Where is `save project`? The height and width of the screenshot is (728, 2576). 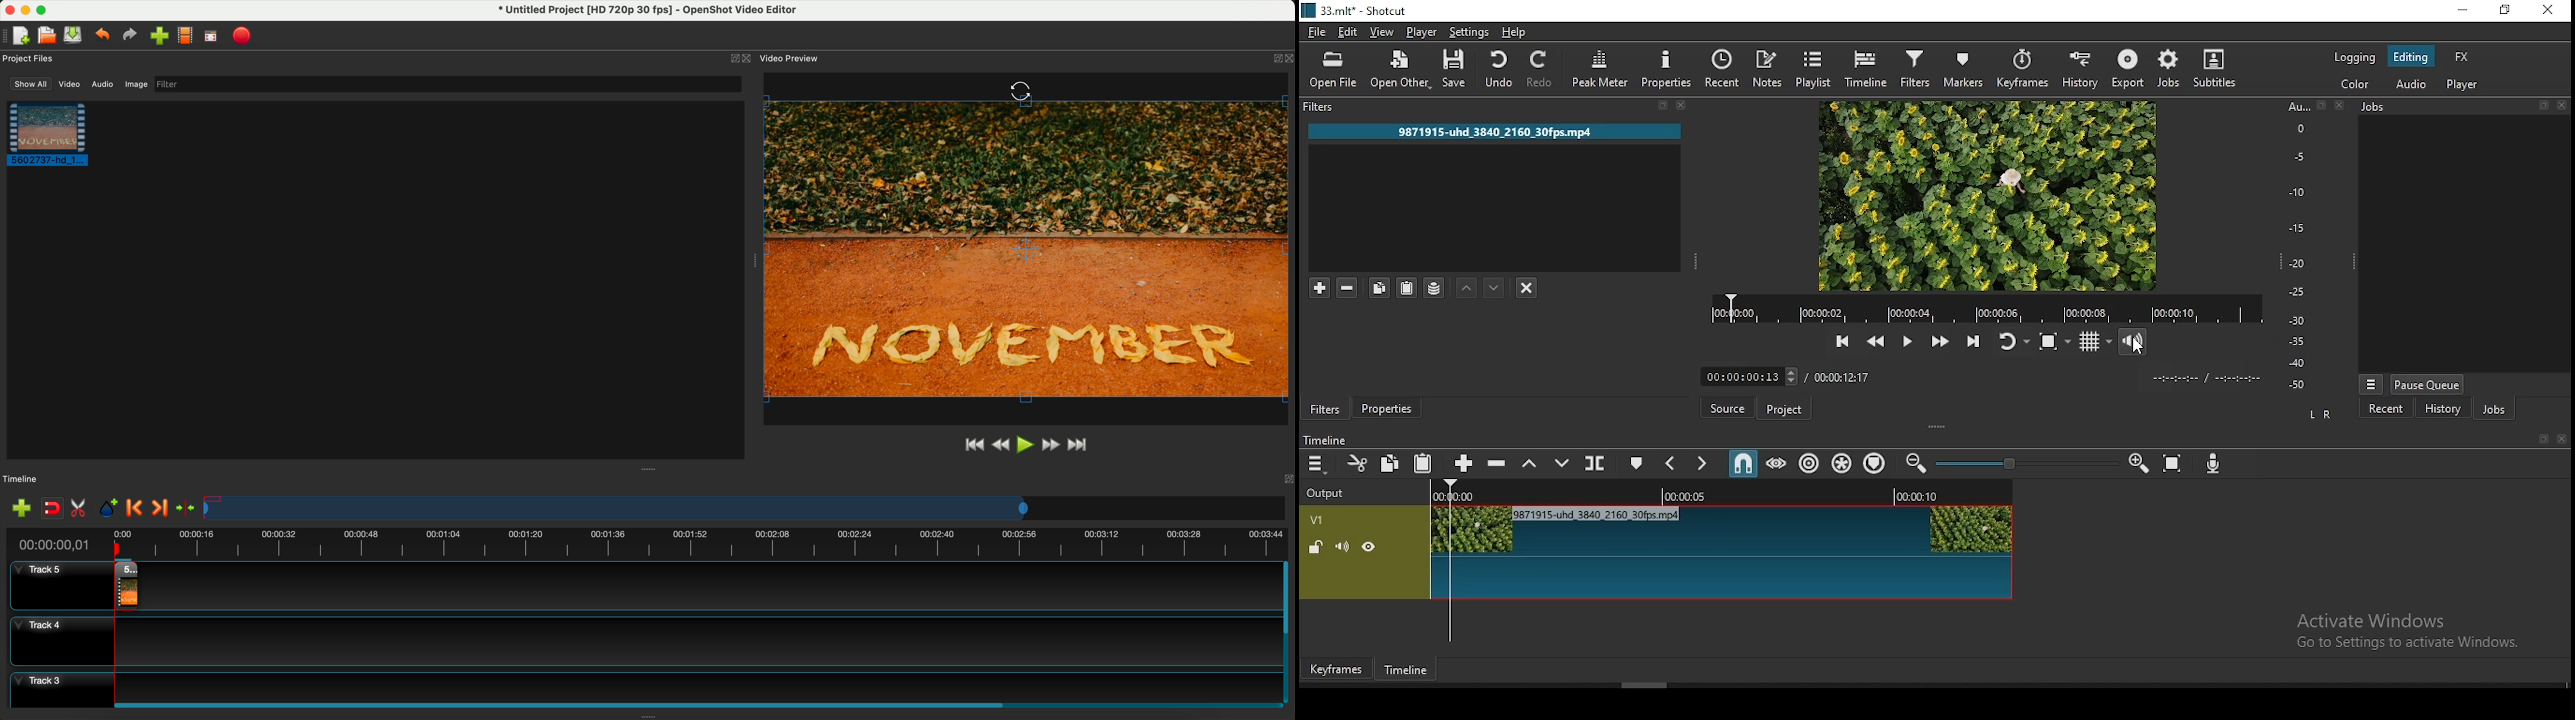 save project is located at coordinates (74, 34).